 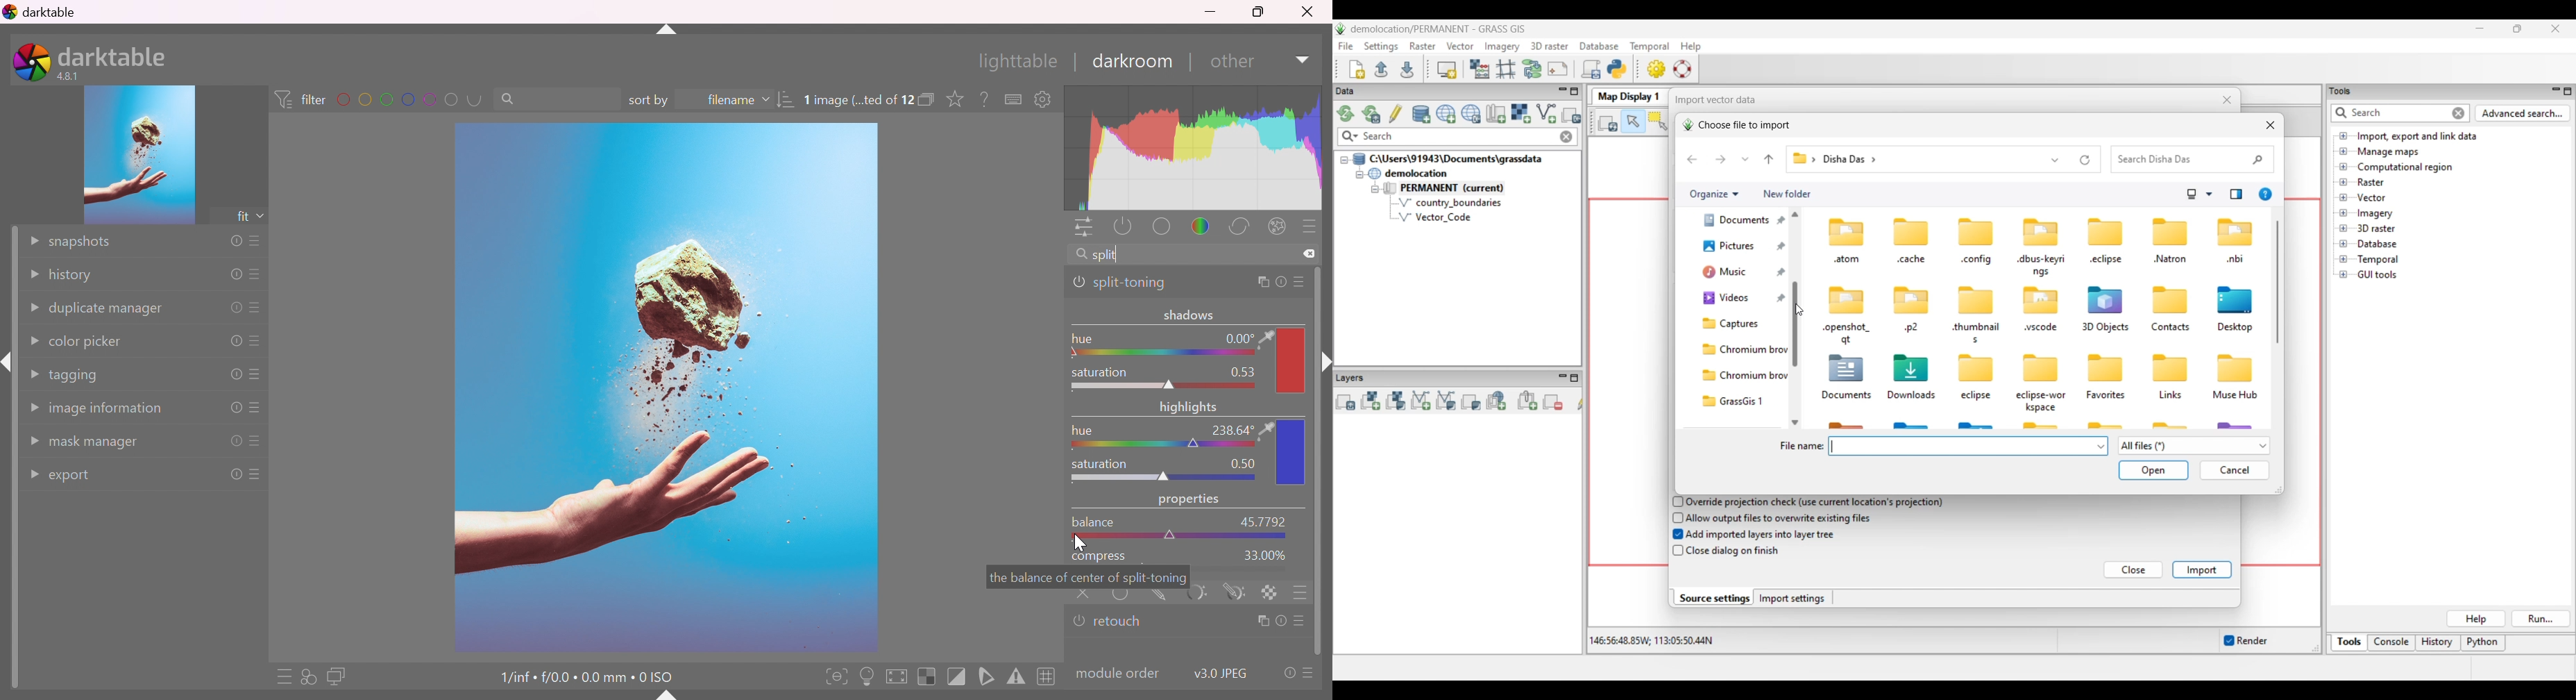 I want to click on Restore Down, so click(x=1261, y=12).